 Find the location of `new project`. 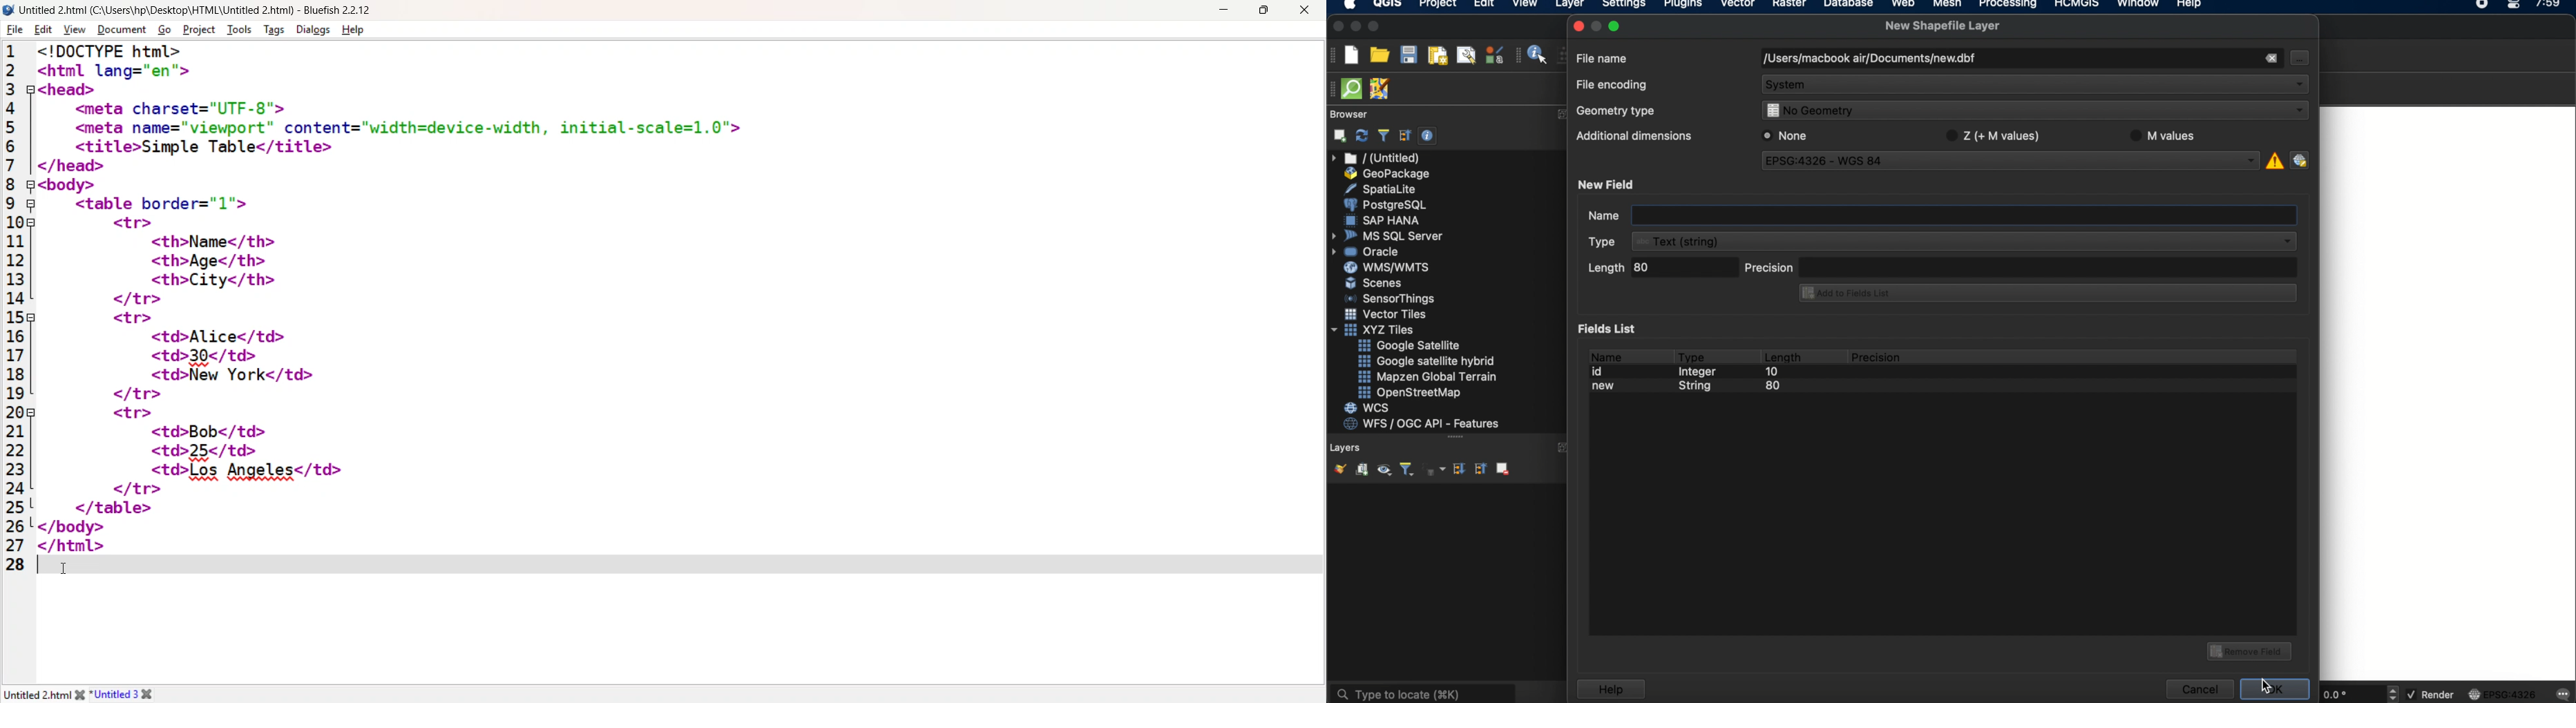

new project is located at coordinates (1351, 55).